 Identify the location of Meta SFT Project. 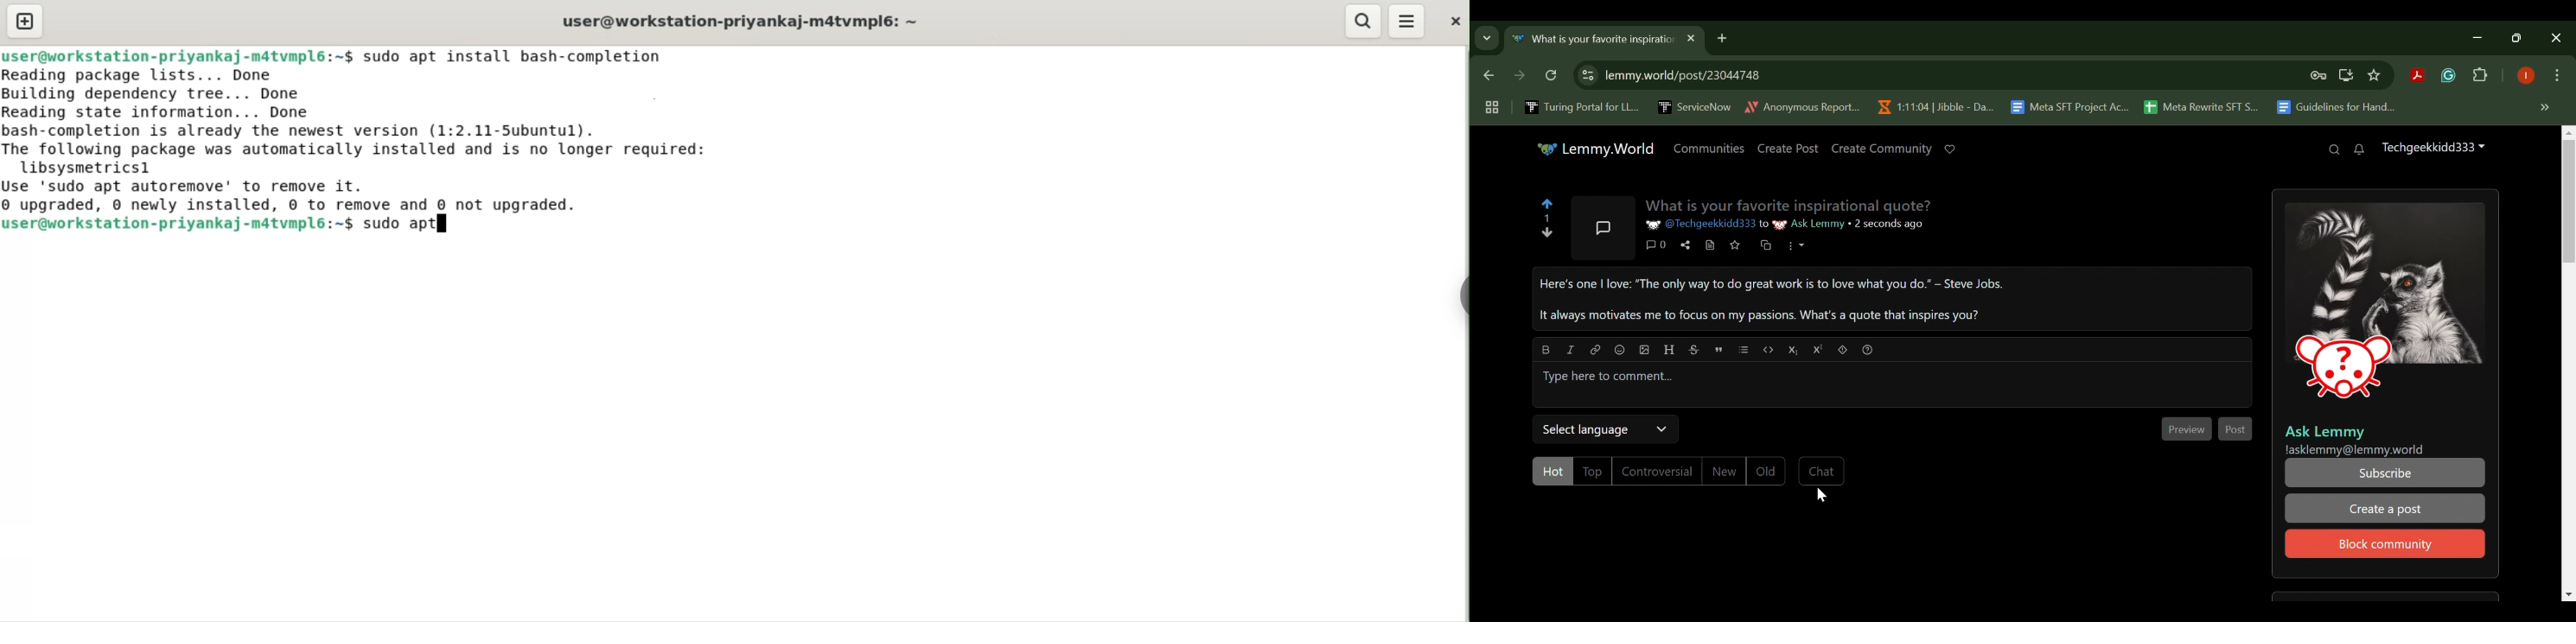
(2069, 108).